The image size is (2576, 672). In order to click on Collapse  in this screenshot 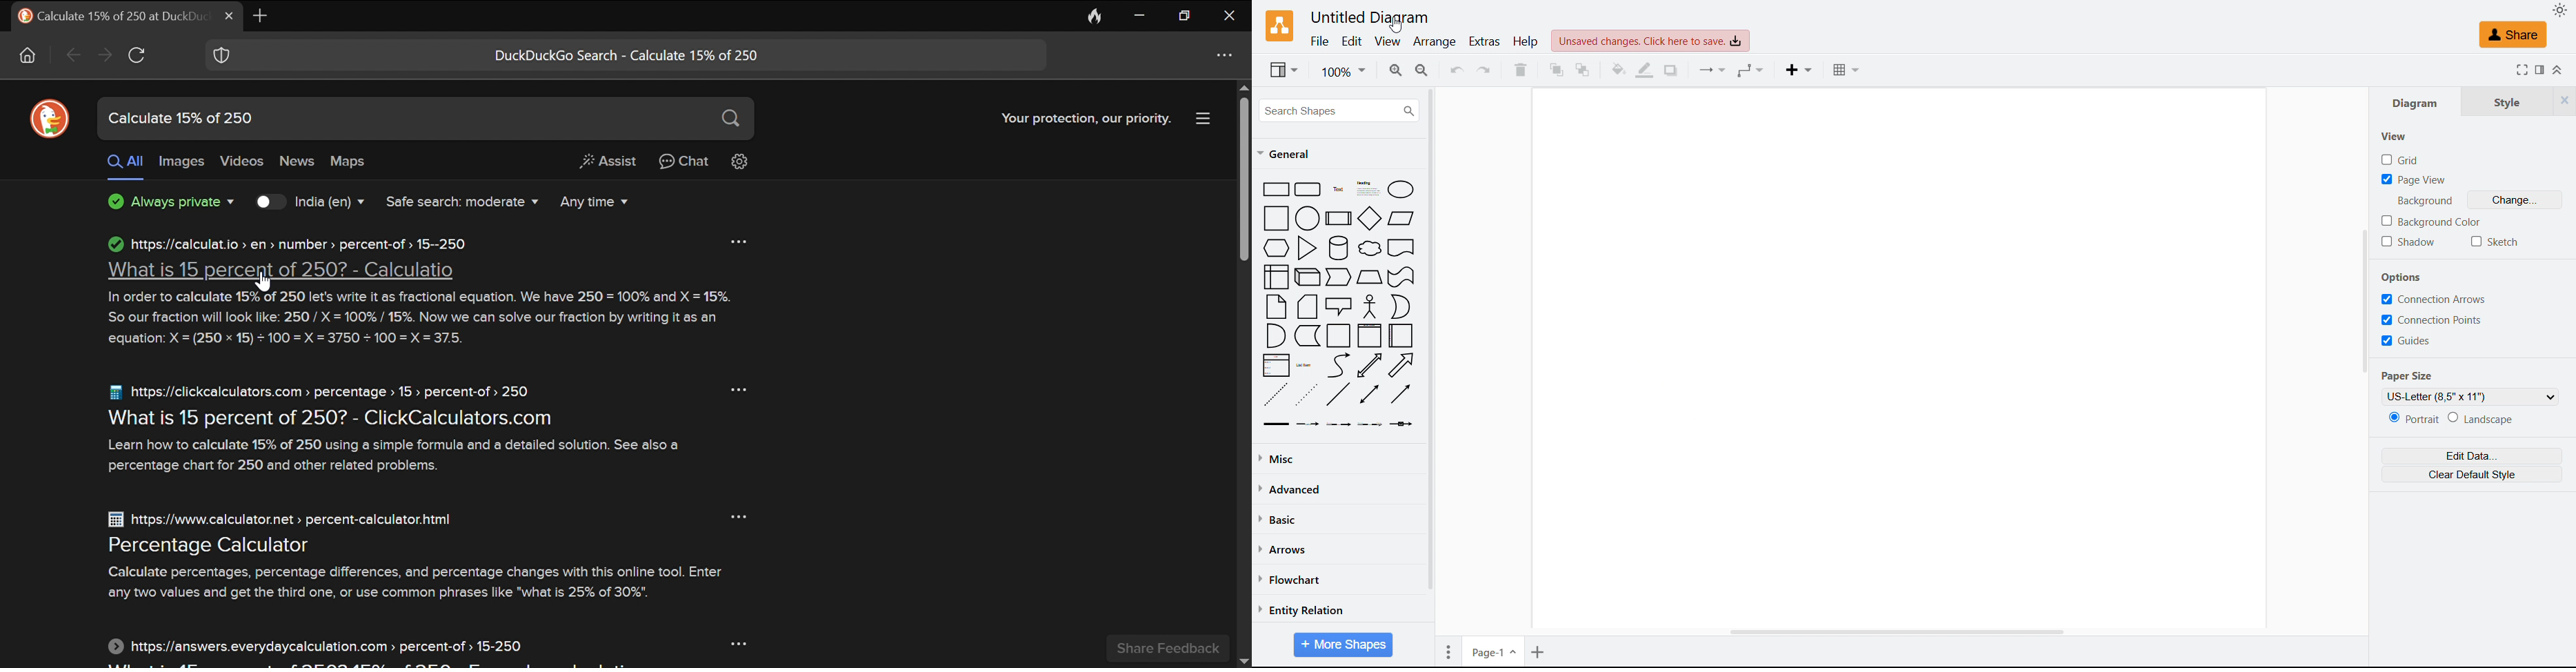, I will do `click(2559, 69)`.